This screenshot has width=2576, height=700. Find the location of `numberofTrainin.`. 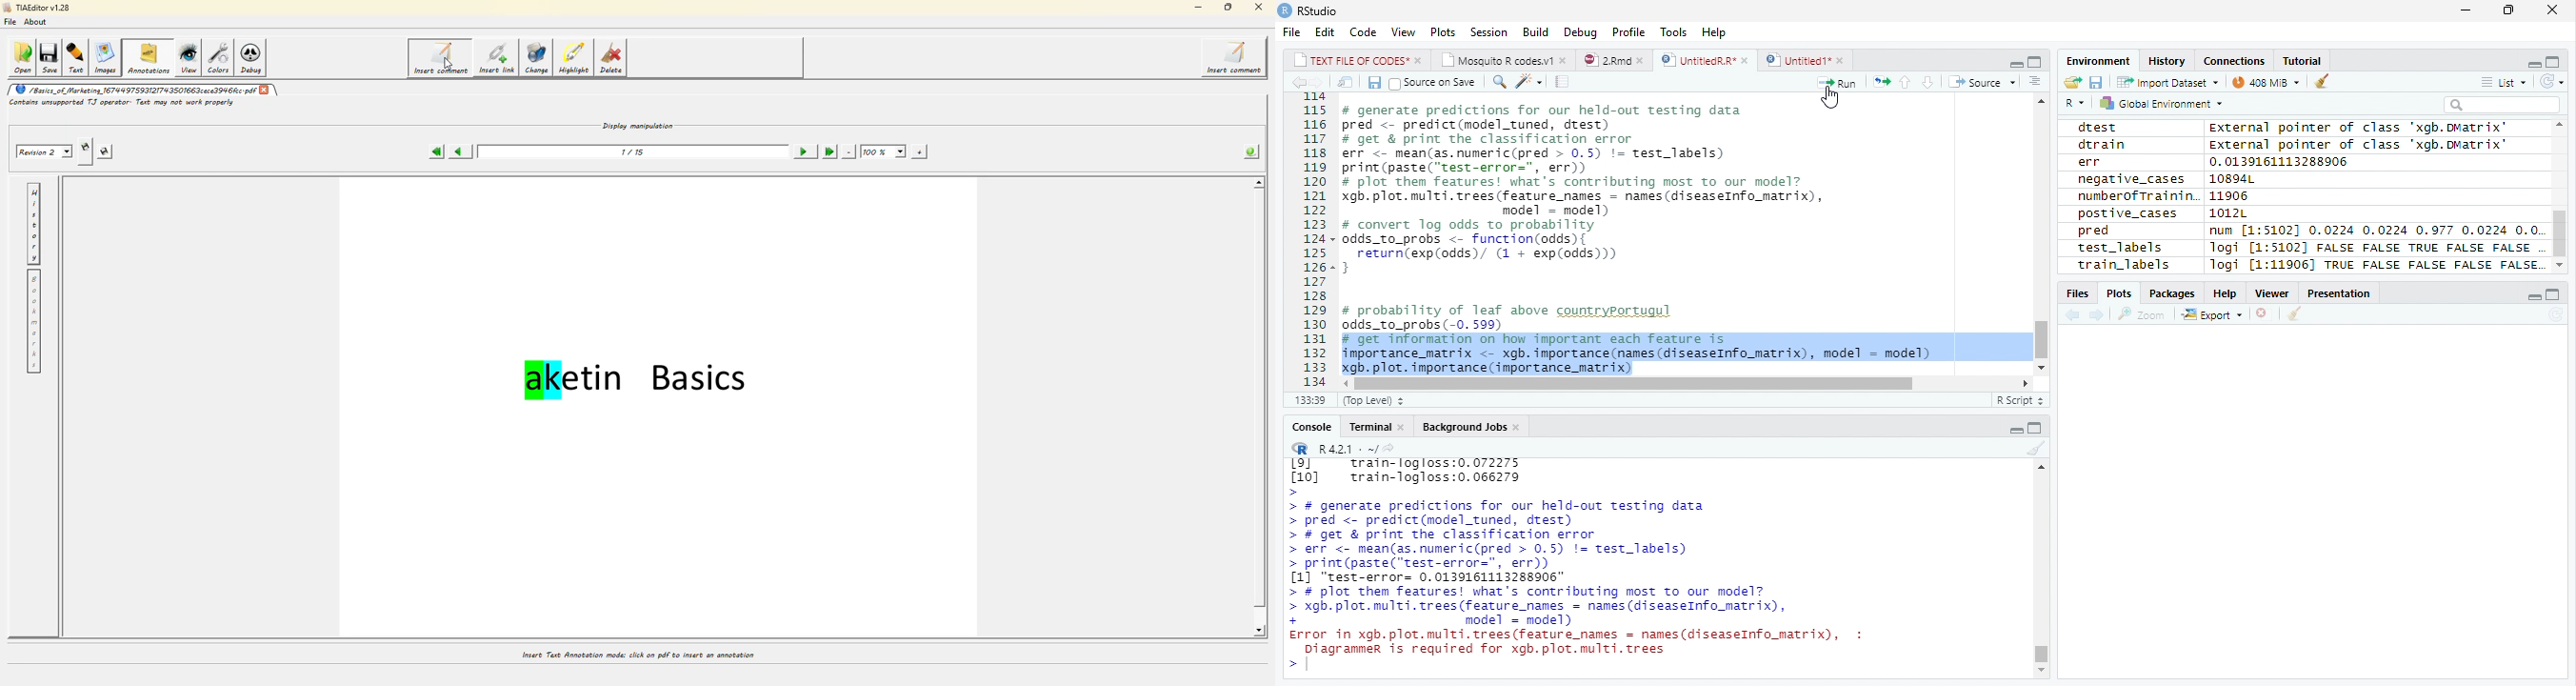

numberofTrainin. is located at coordinates (2136, 195).